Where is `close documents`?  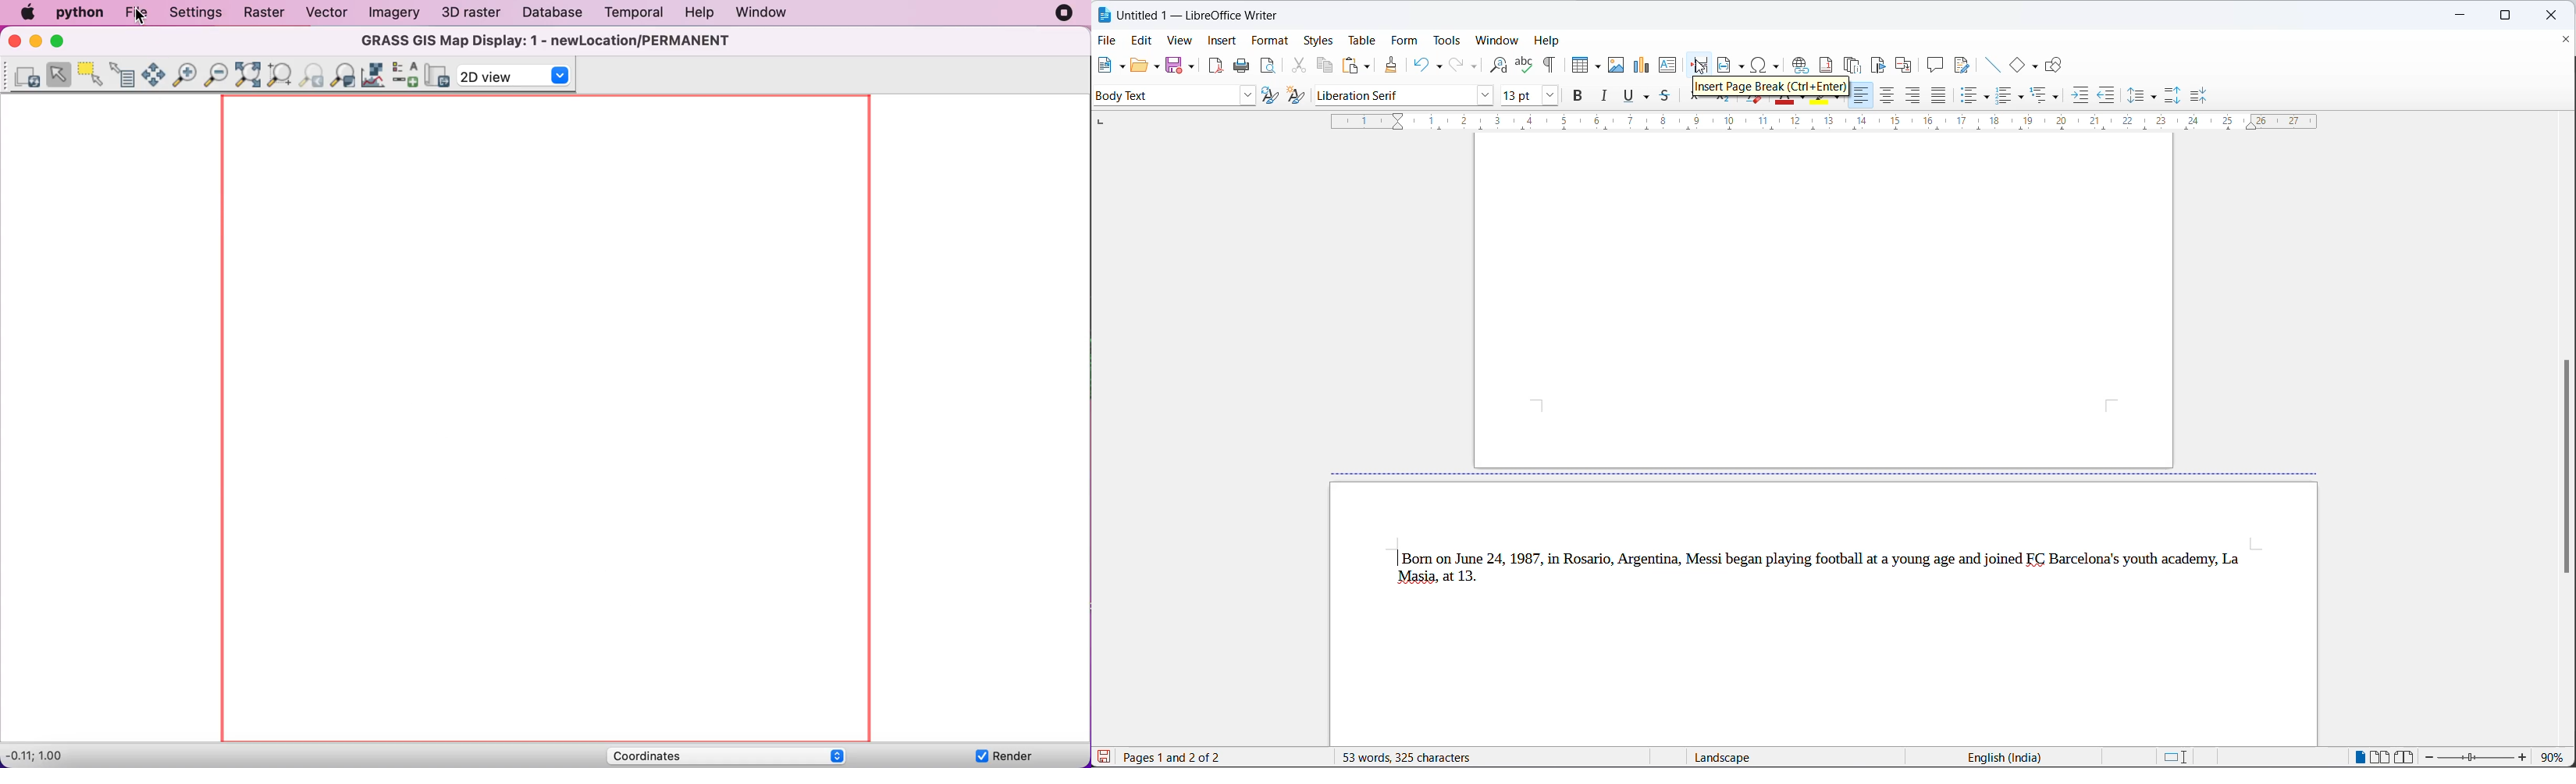
close documents is located at coordinates (2566, 39).